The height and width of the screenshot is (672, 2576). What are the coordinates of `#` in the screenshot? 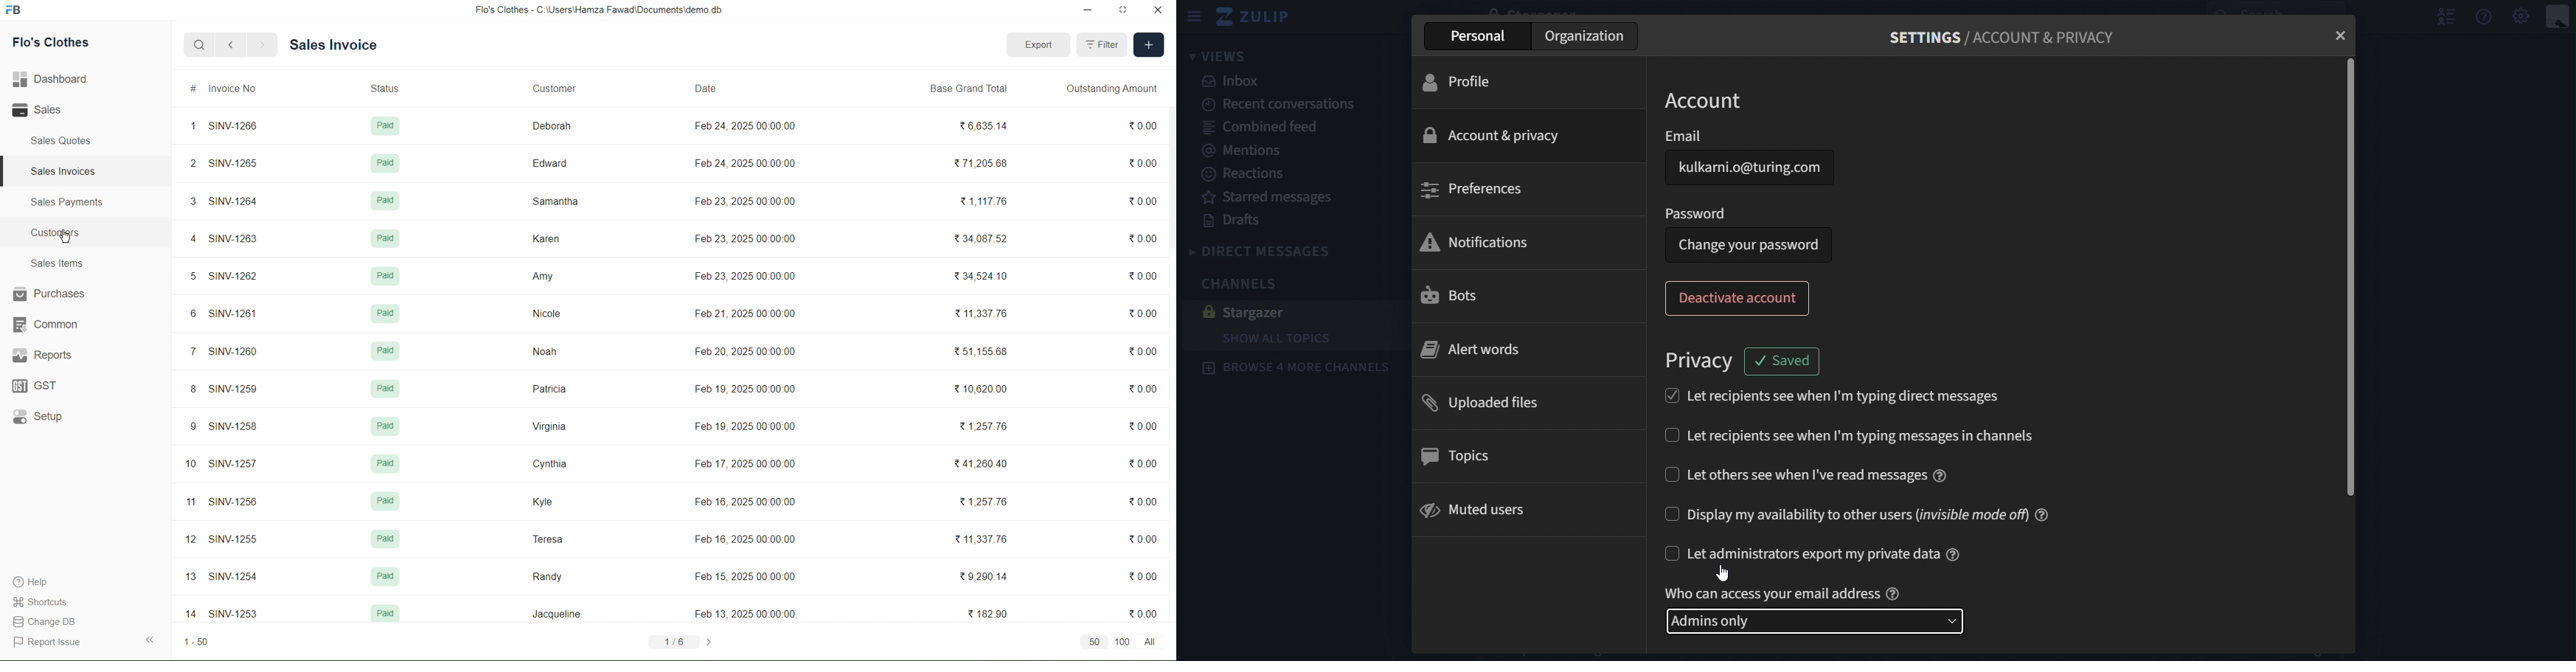 It's located at (192, 90).